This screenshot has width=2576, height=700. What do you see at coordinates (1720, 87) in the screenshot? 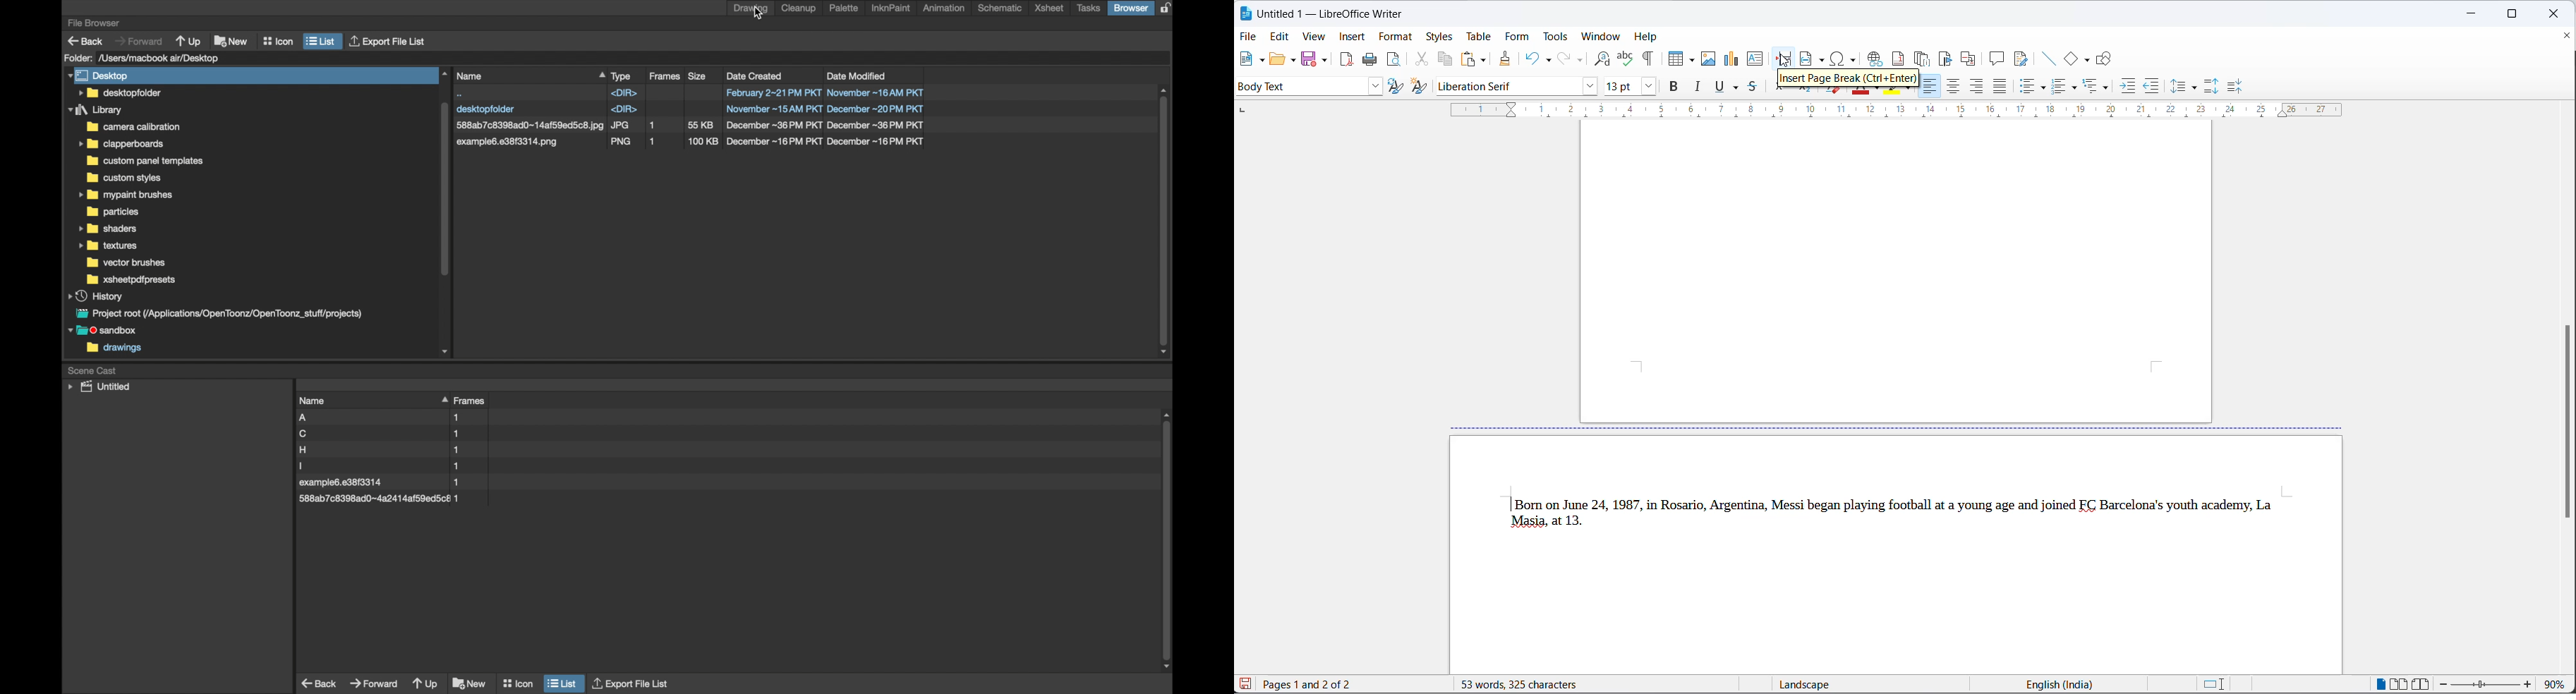
I see `underline` at bounding box center [1720, 87].